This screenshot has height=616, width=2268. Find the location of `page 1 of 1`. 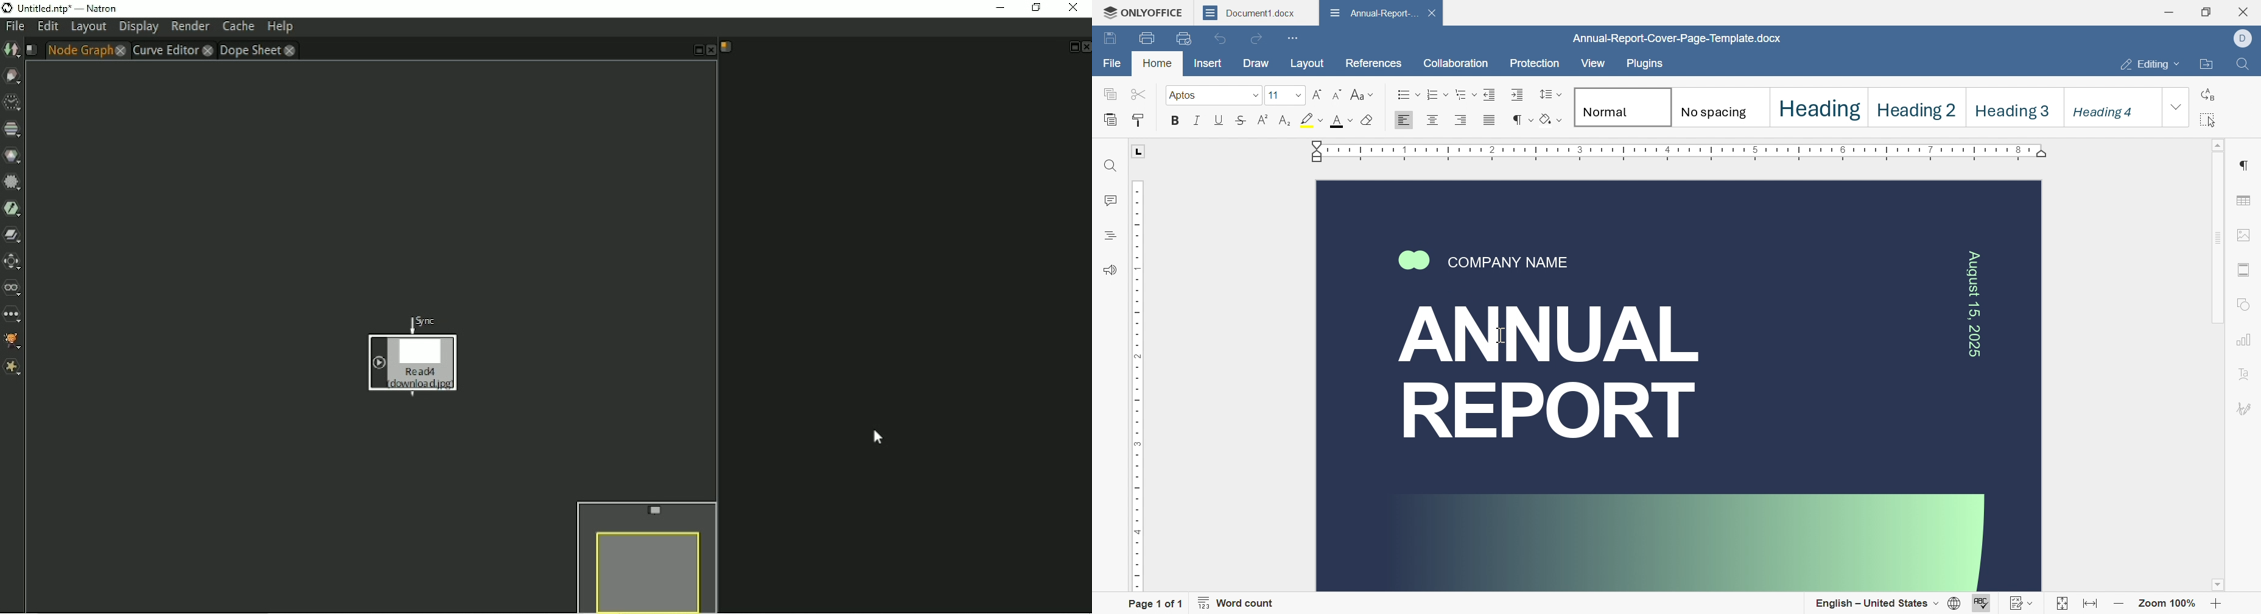

page 1 of 1 is located at coordinates (1154, 603).